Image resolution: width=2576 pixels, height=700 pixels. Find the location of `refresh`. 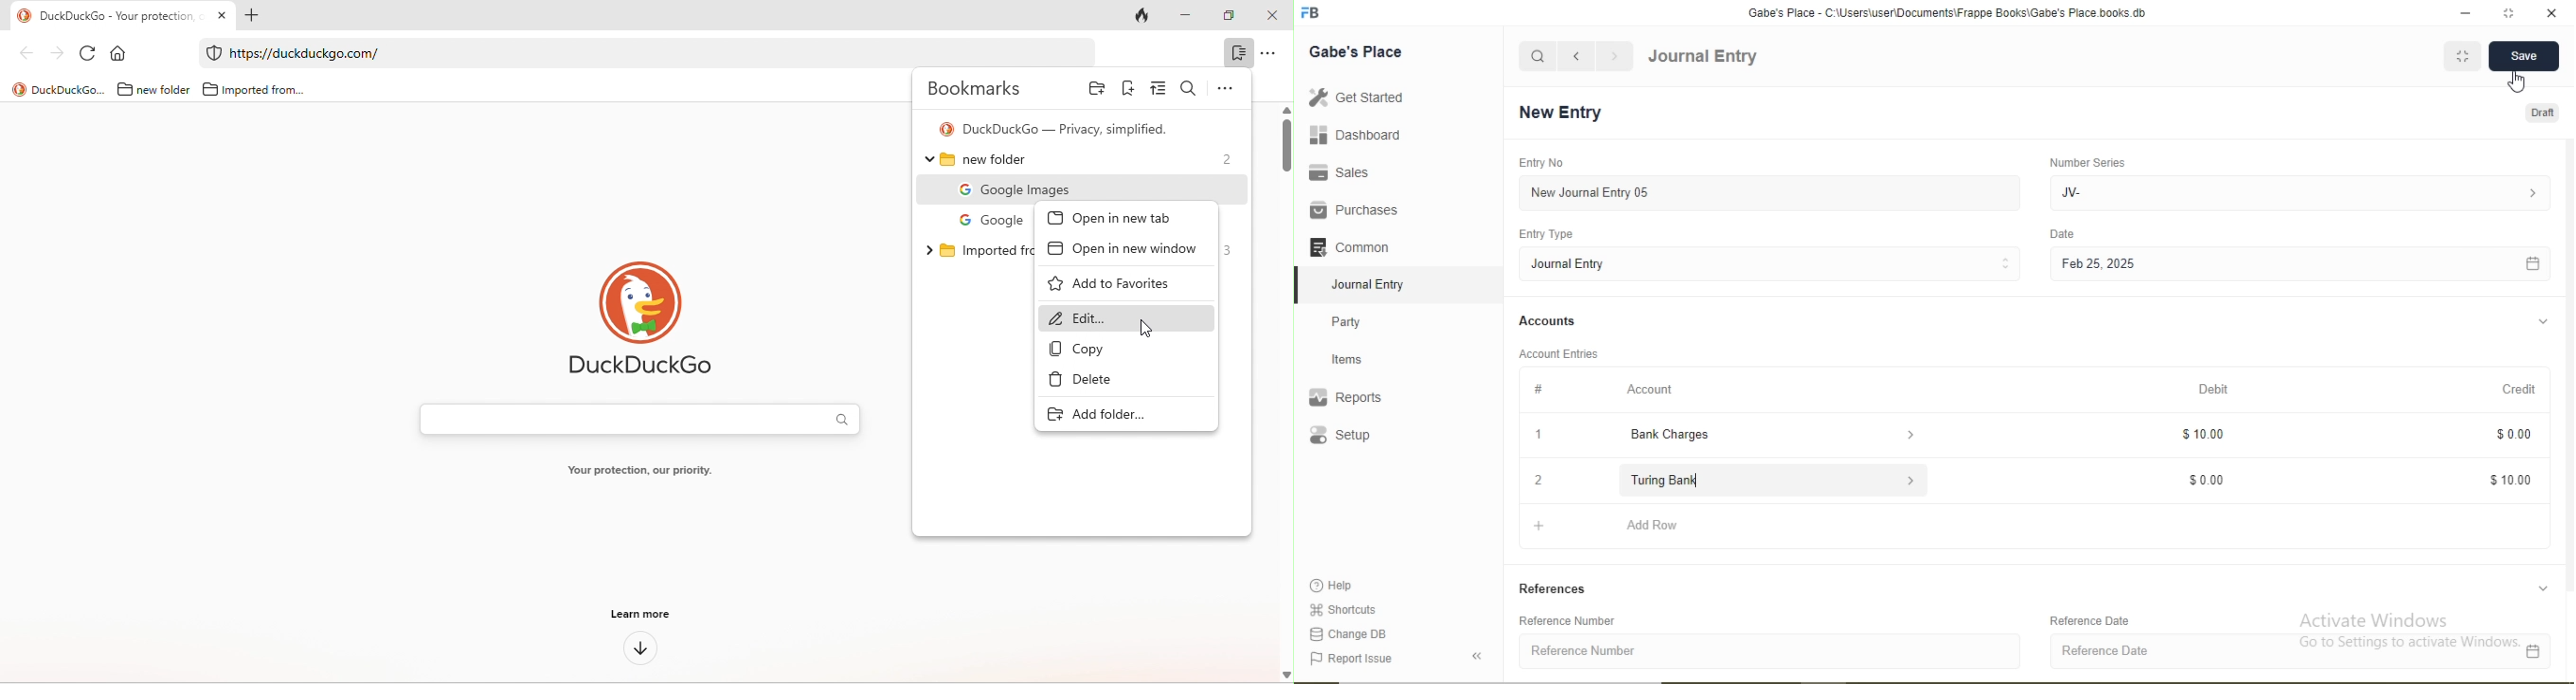

refresh is located at coordinates (87, 52).